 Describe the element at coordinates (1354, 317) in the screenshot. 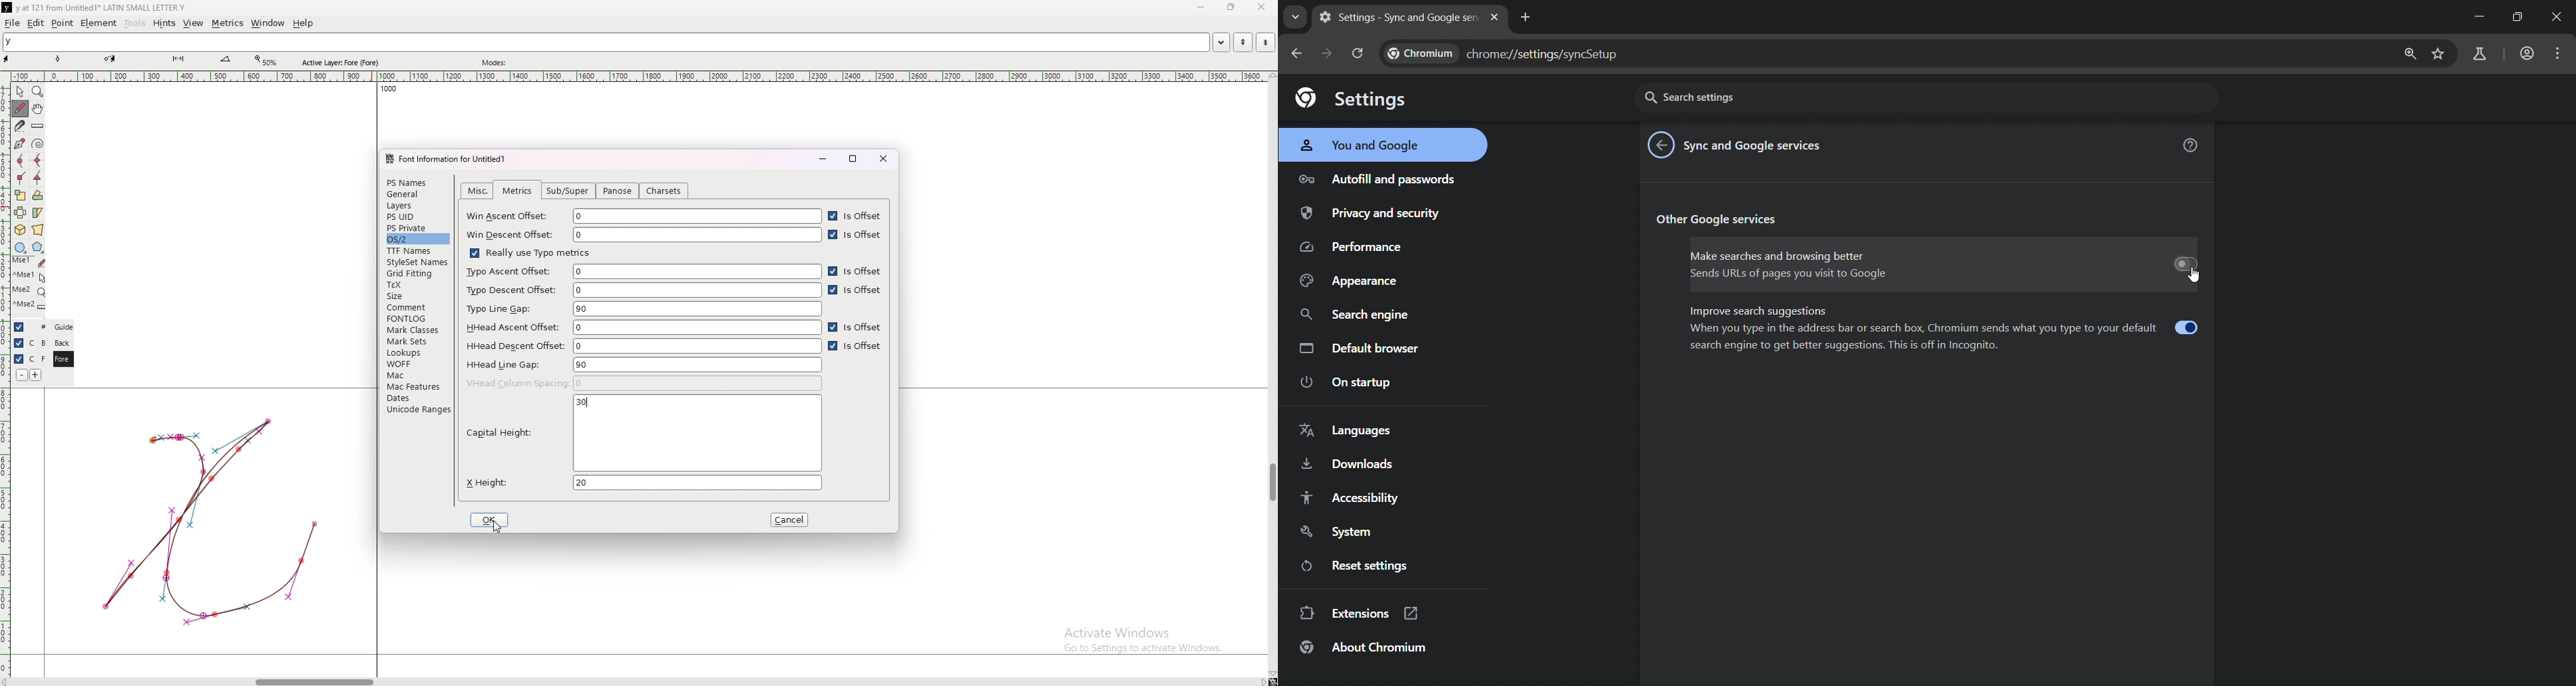

I see `search engine` at that location.